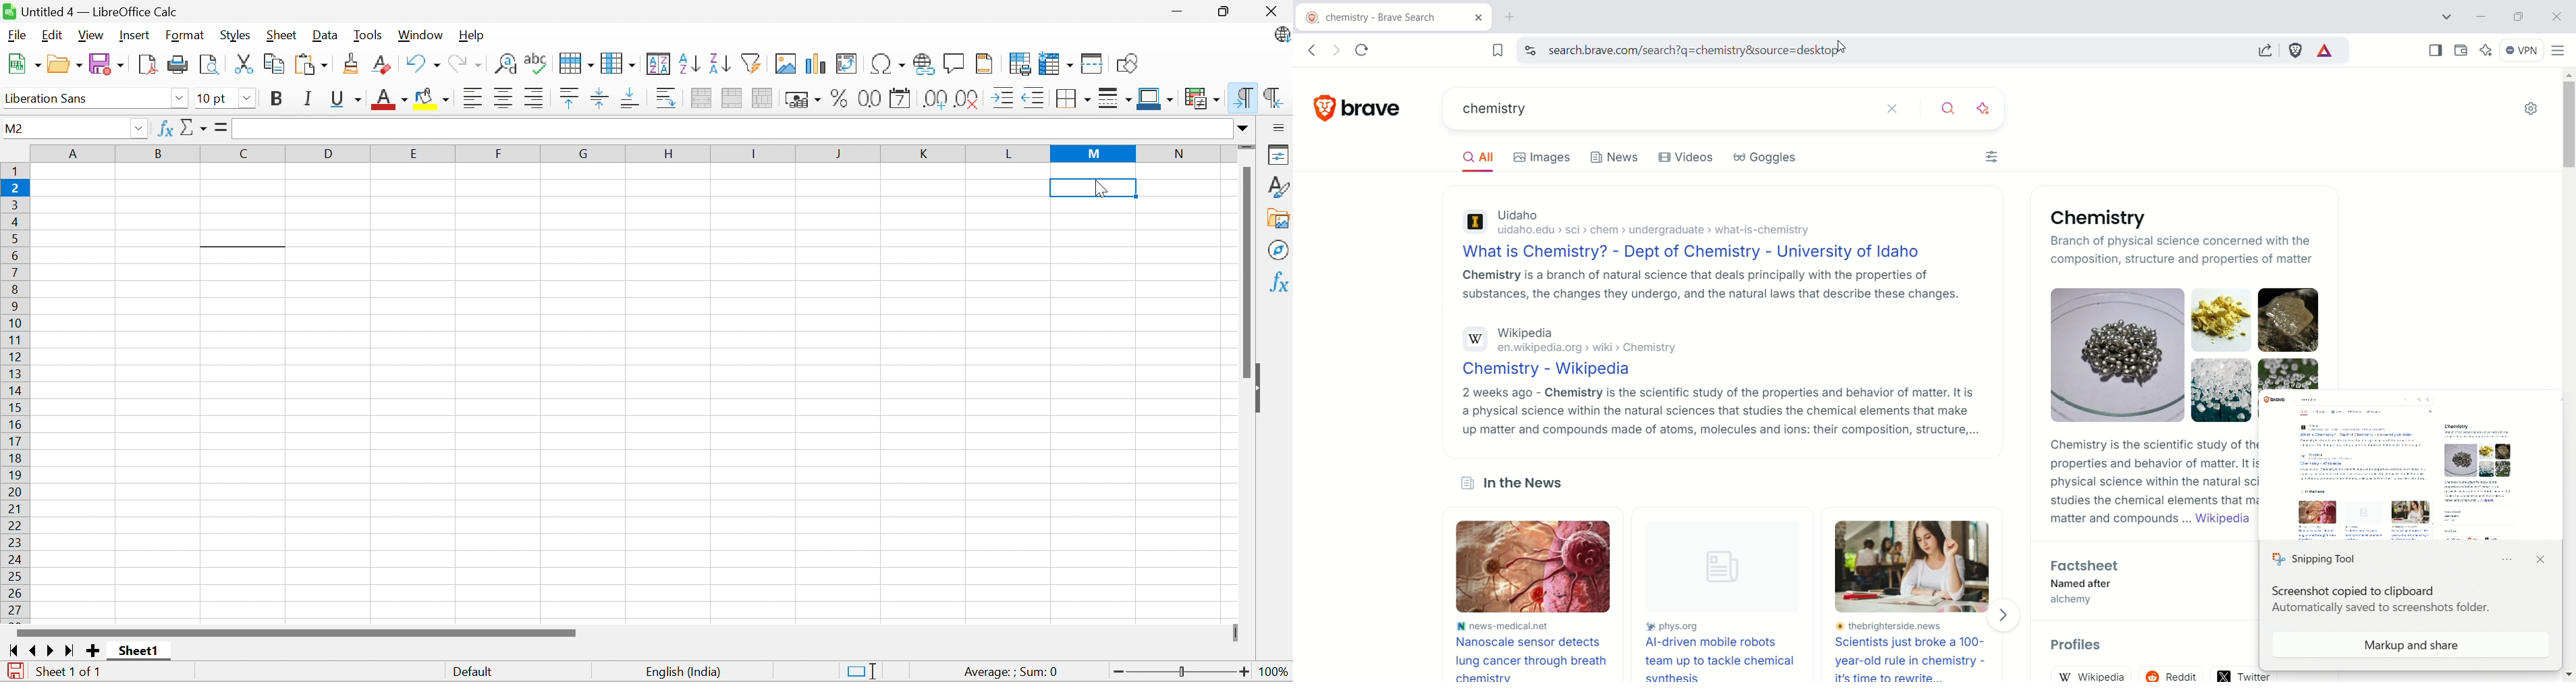  Describe the element at coordinates (626, 153) in the screenshot. I see `Column name` at that location.